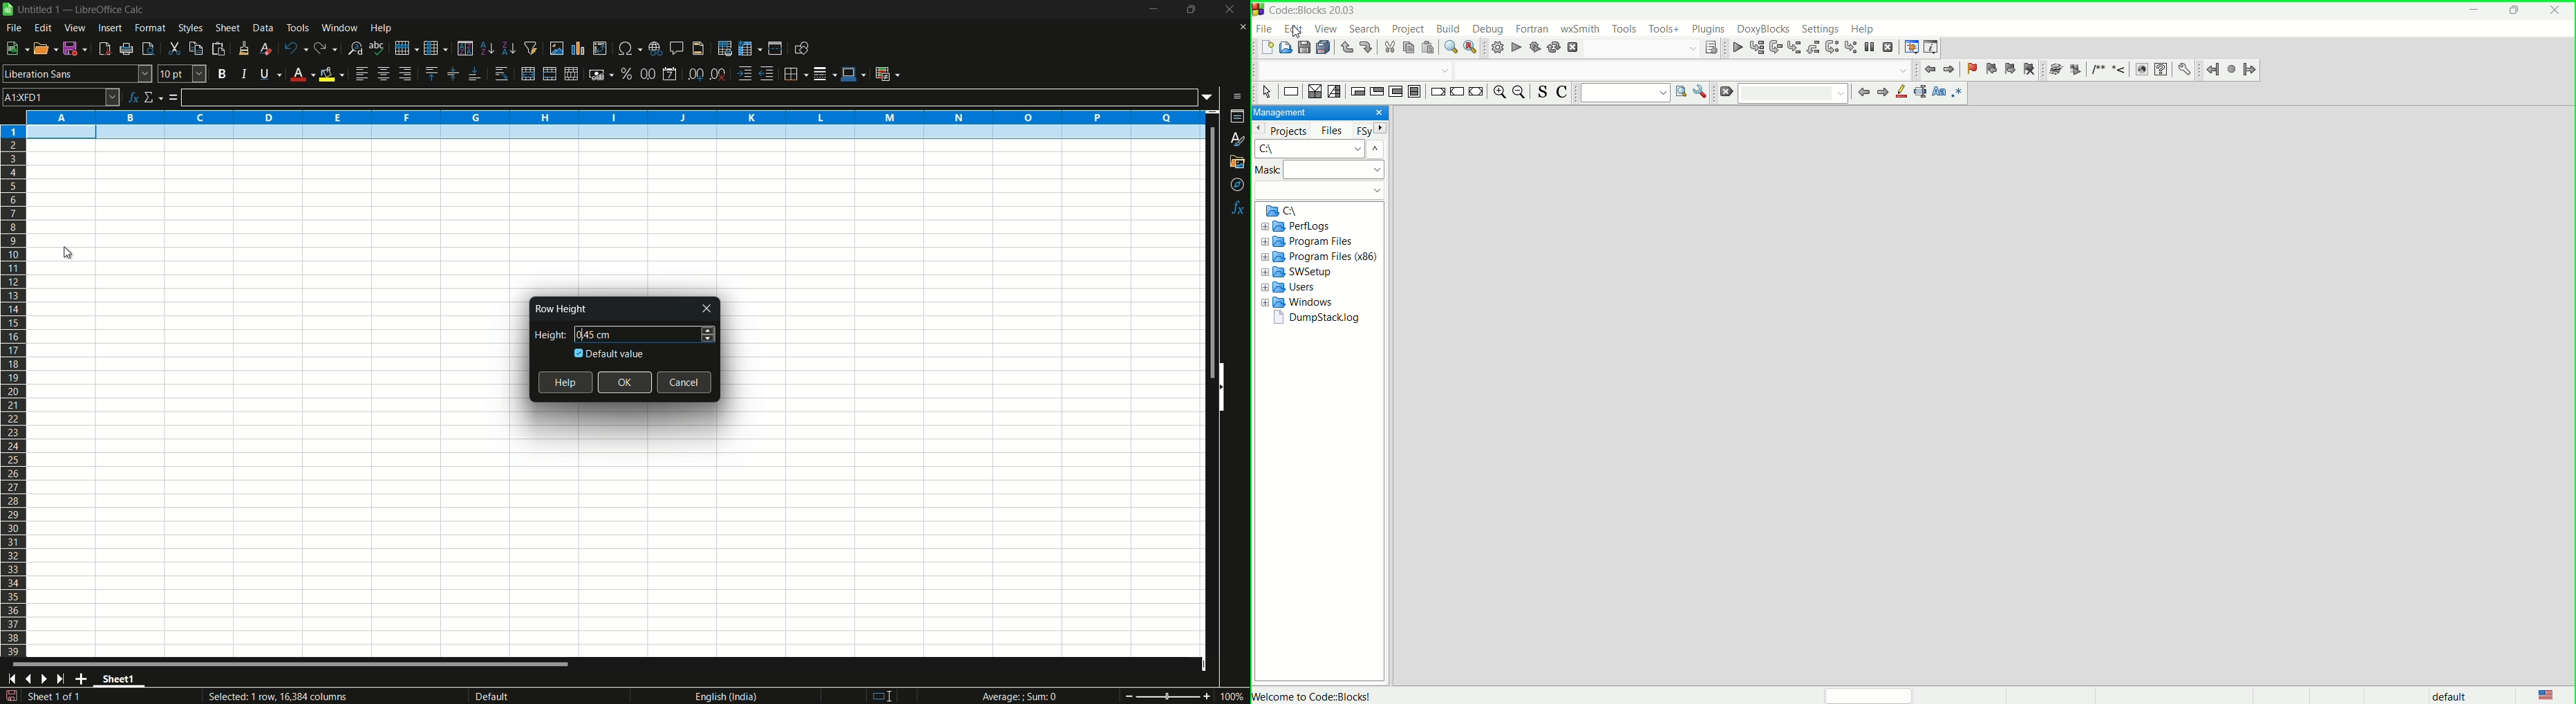 Image resolution: width=2576 pixels, height=728 pixels. What do you see at coordinates (1864, 27) in the screenshot?
I see `help` at bounding box center [1864, 27].